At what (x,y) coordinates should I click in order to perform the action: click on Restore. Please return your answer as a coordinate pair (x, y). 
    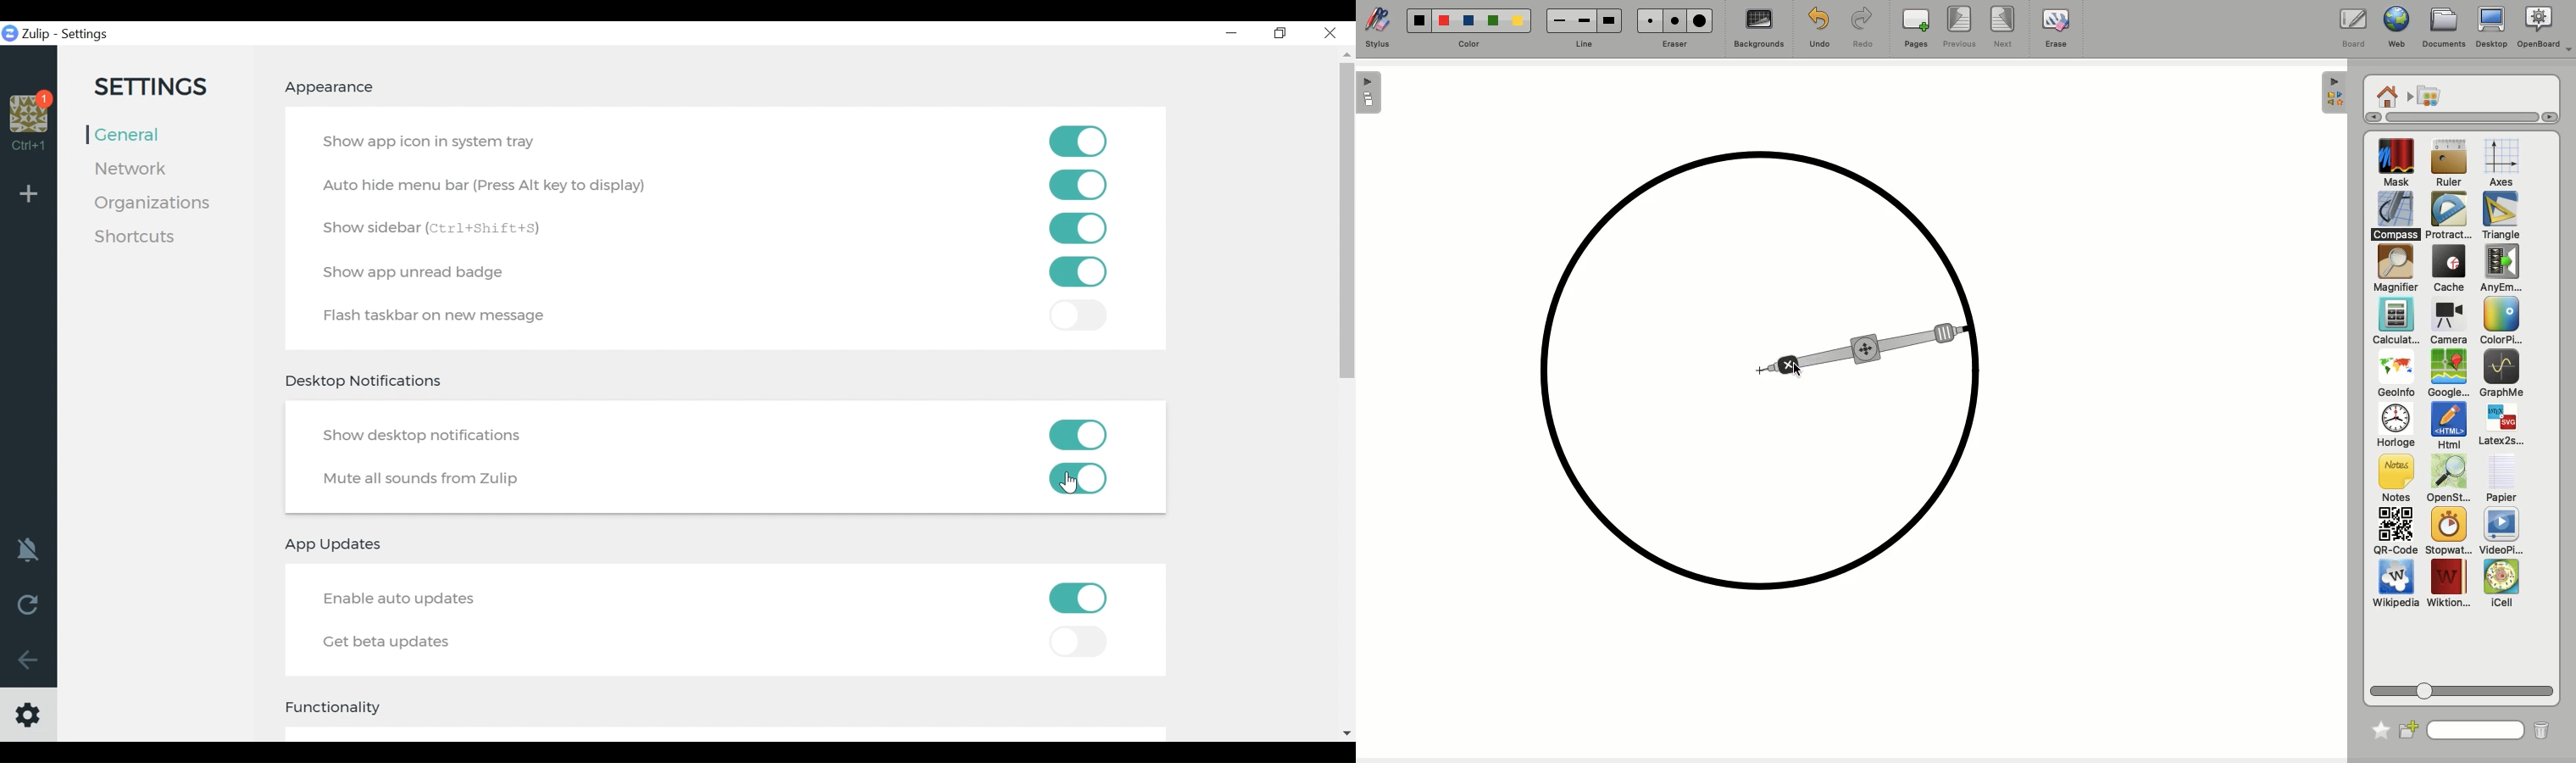
    Looking at the image, I should click on (1281, 34).